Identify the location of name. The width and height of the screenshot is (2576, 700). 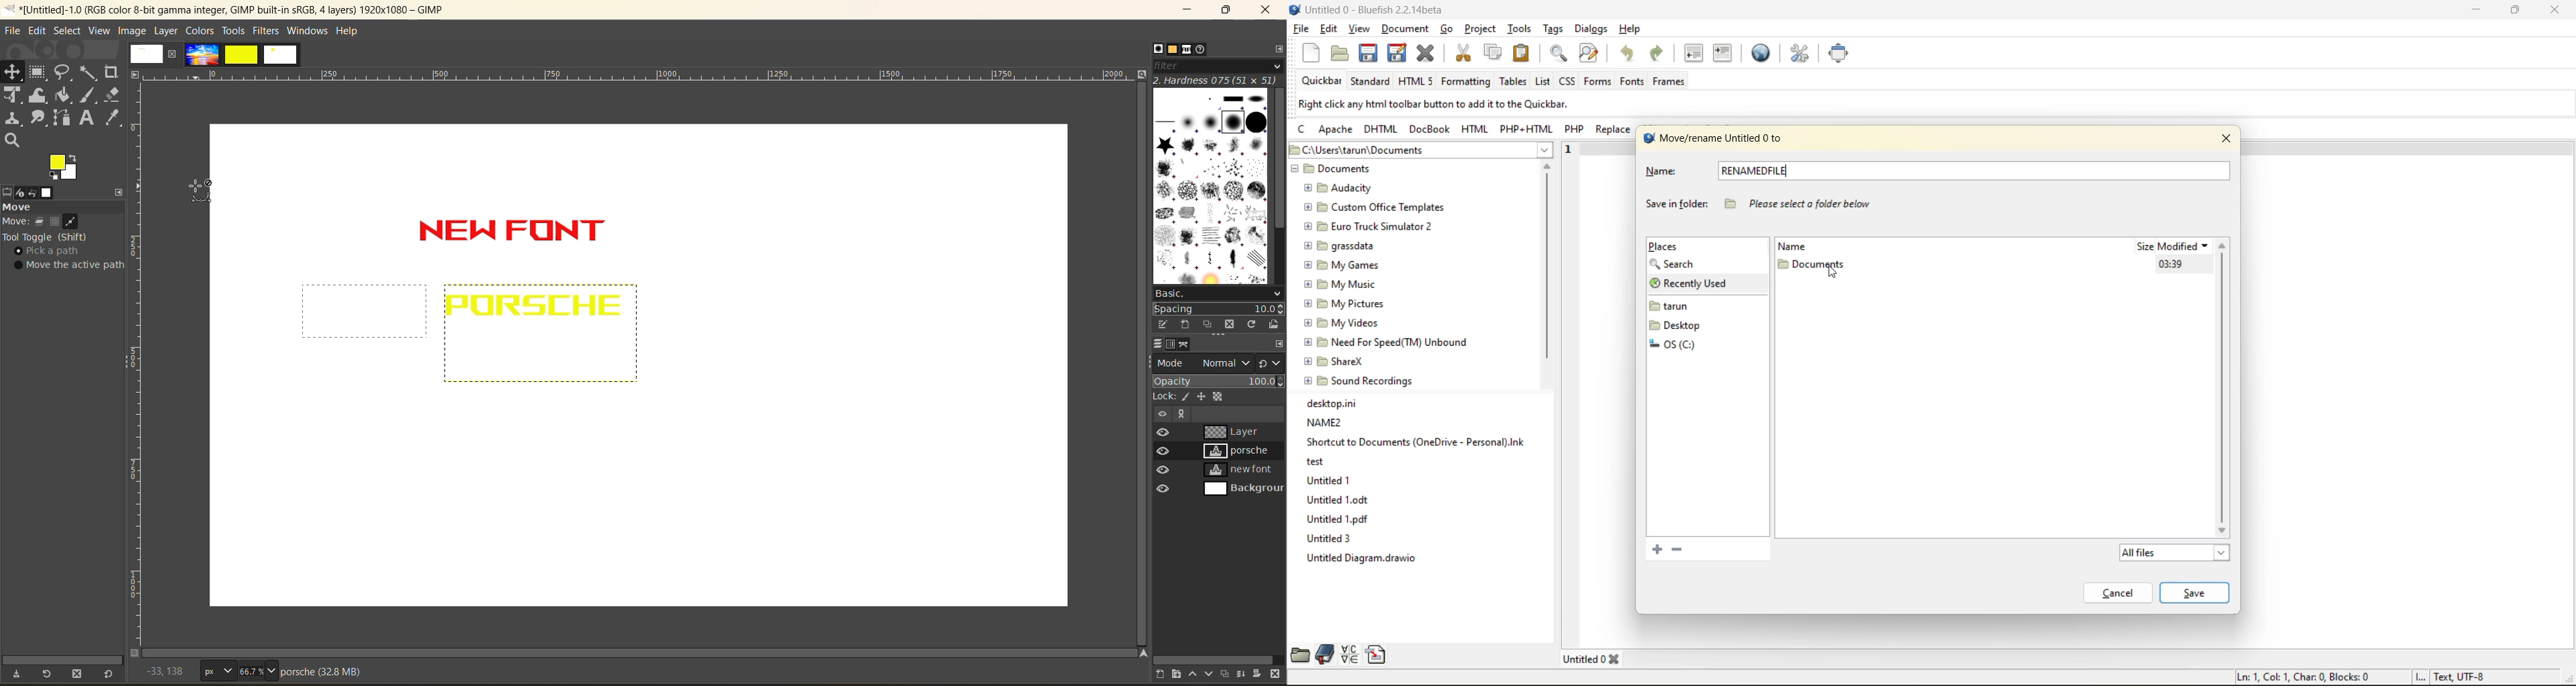
(1801, 246).